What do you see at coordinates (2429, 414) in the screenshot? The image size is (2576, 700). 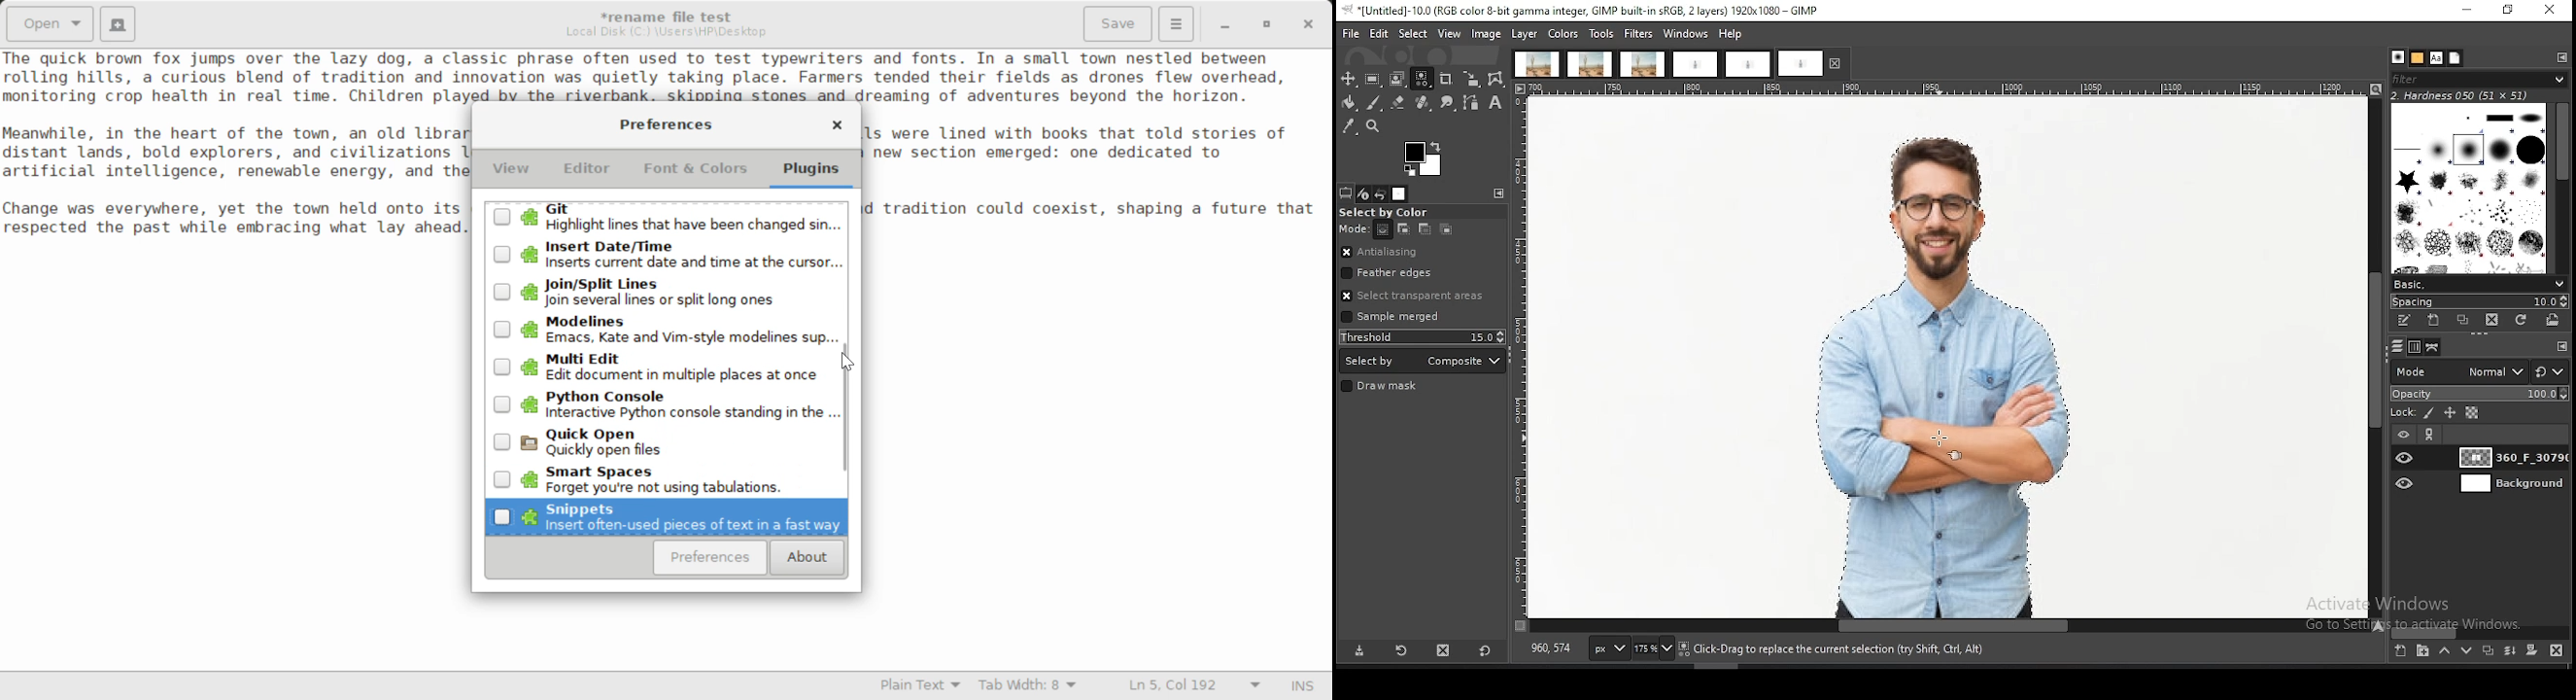 I see `lock pixels` at bounding box center [2429, 414].